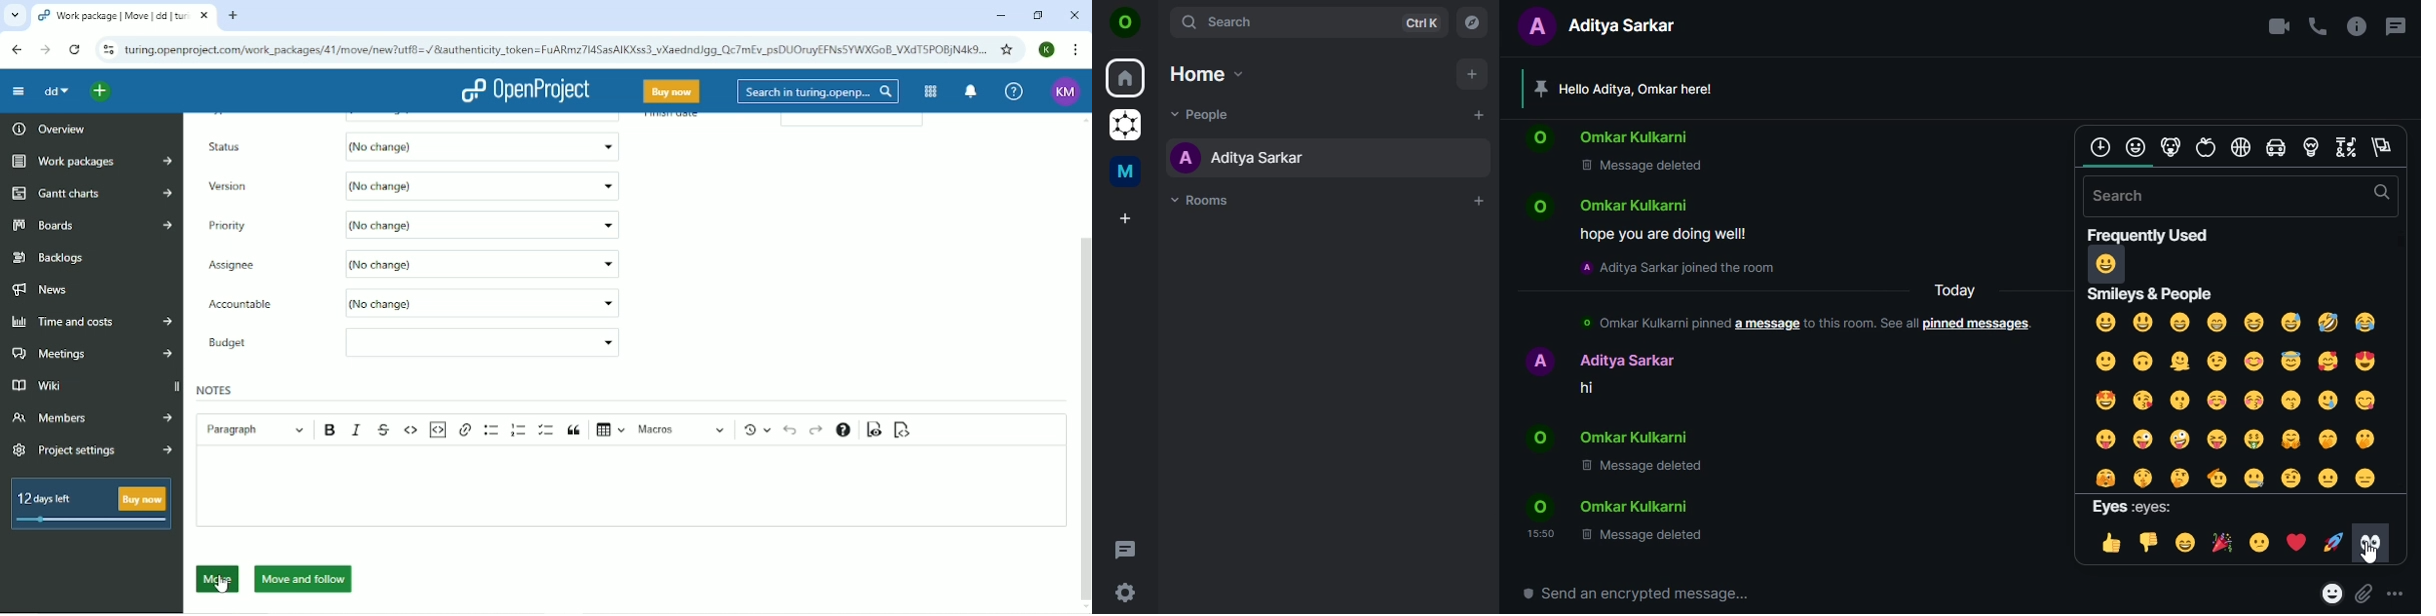 Image resolution: width=2436 pixels, height=616 pixels. I want to click on , so click(2333, 540).